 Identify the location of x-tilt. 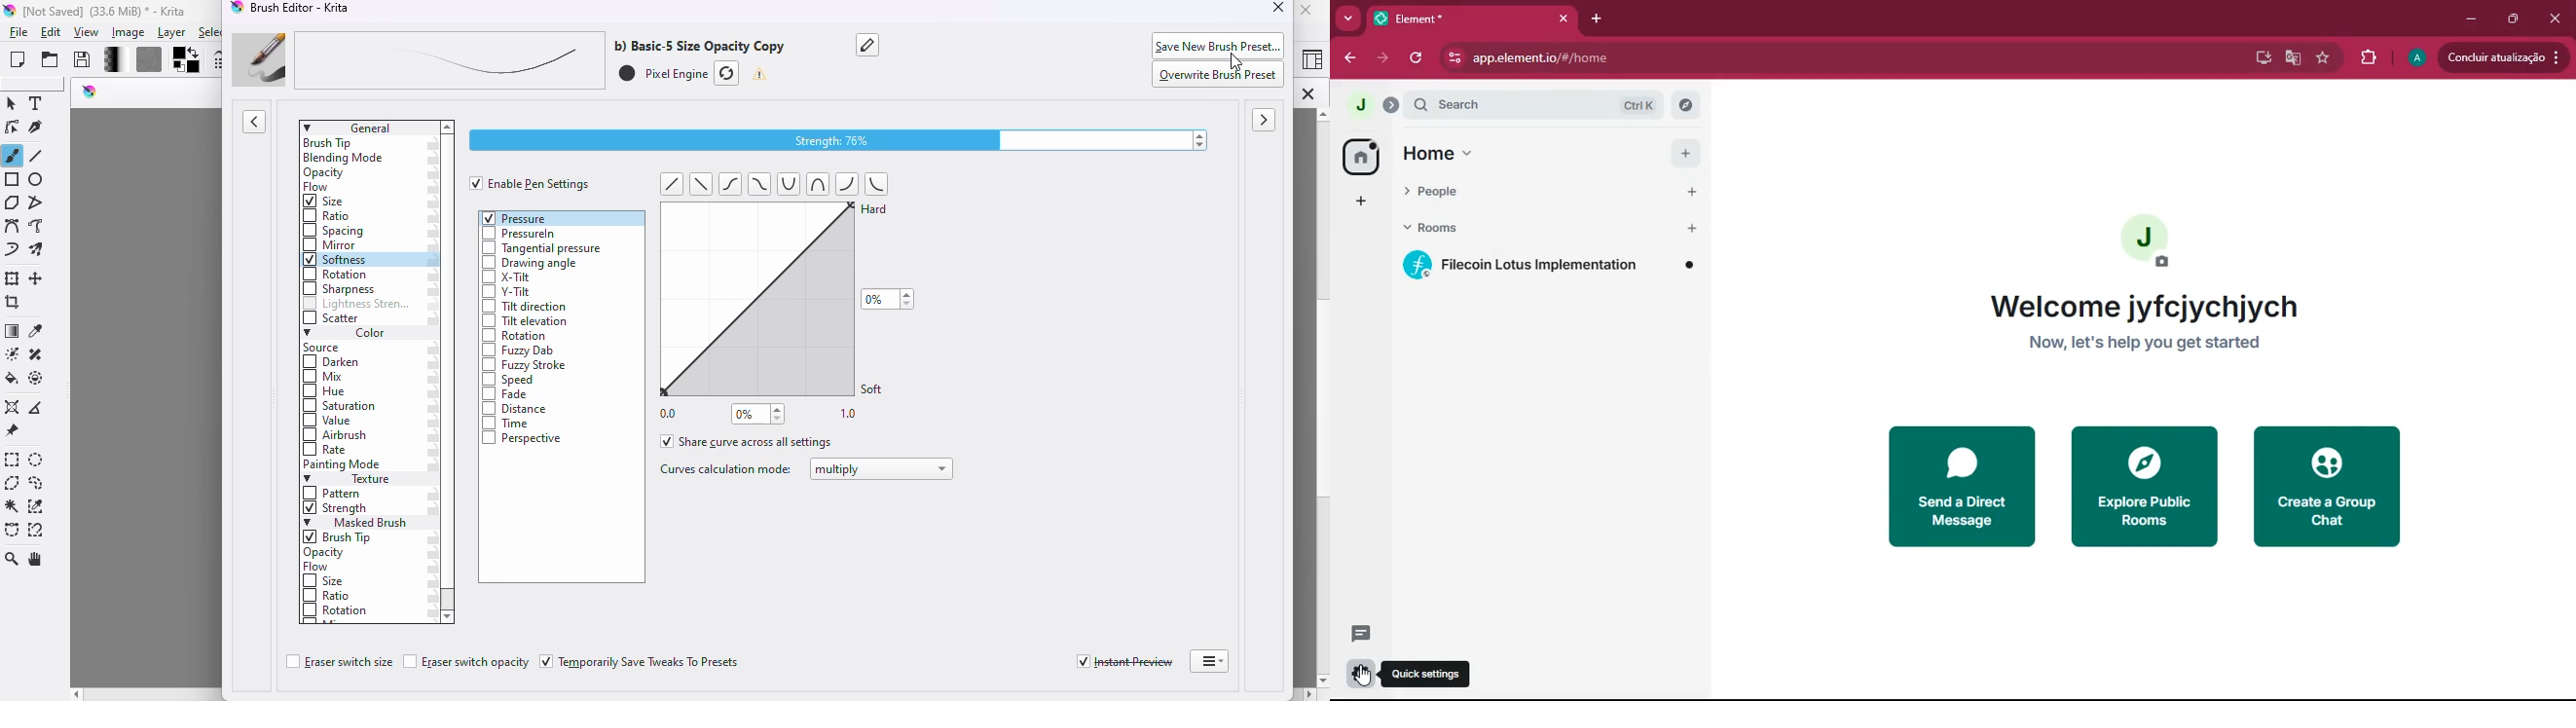
(507, 278).